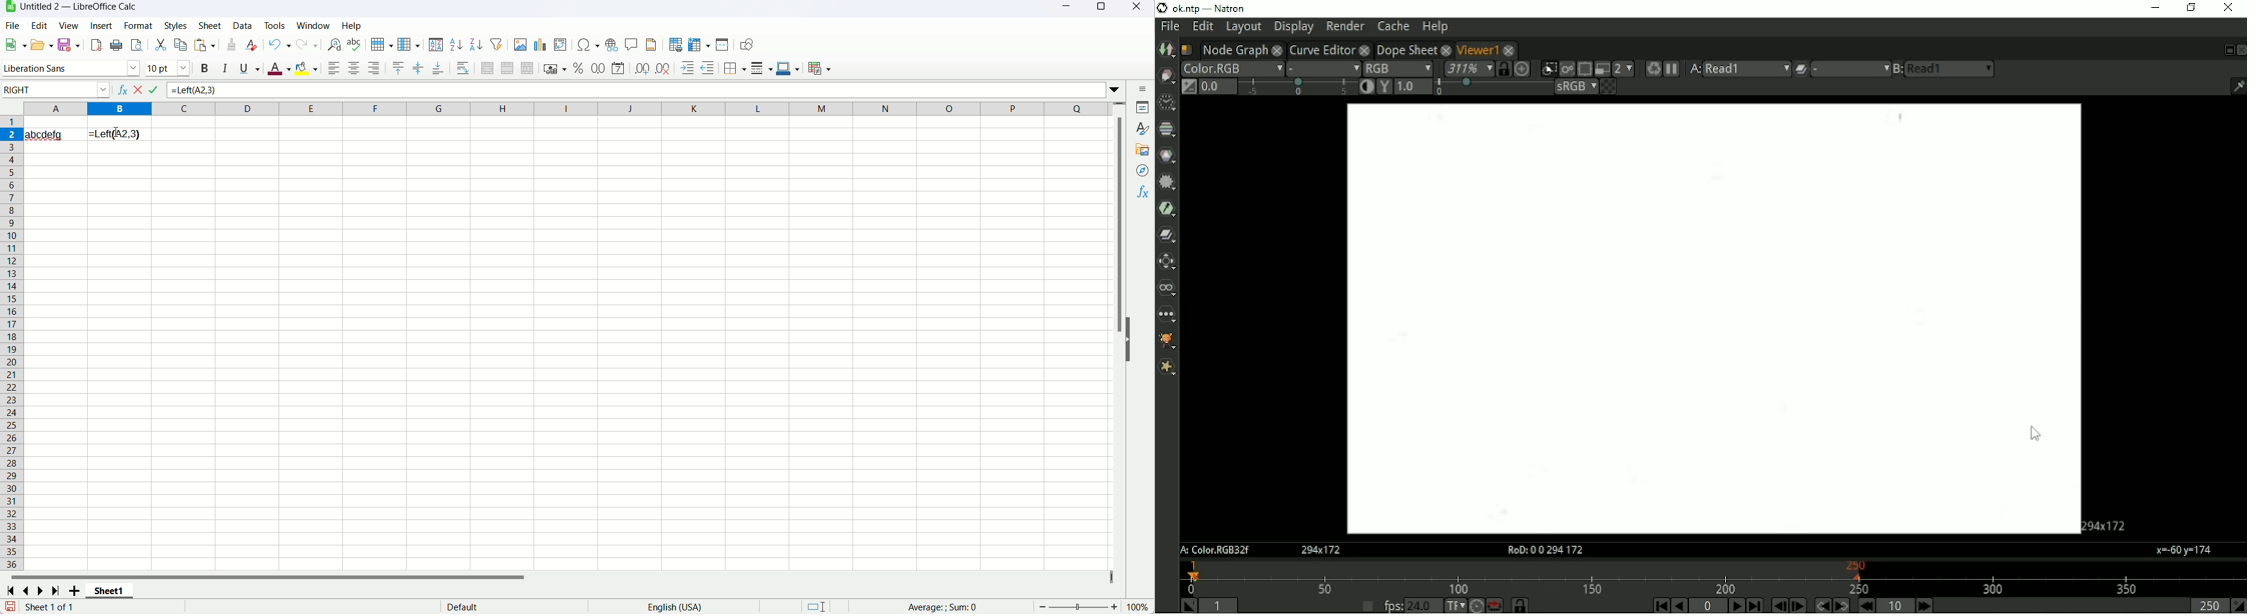  I want to click on sort descending, so click(477, 45).